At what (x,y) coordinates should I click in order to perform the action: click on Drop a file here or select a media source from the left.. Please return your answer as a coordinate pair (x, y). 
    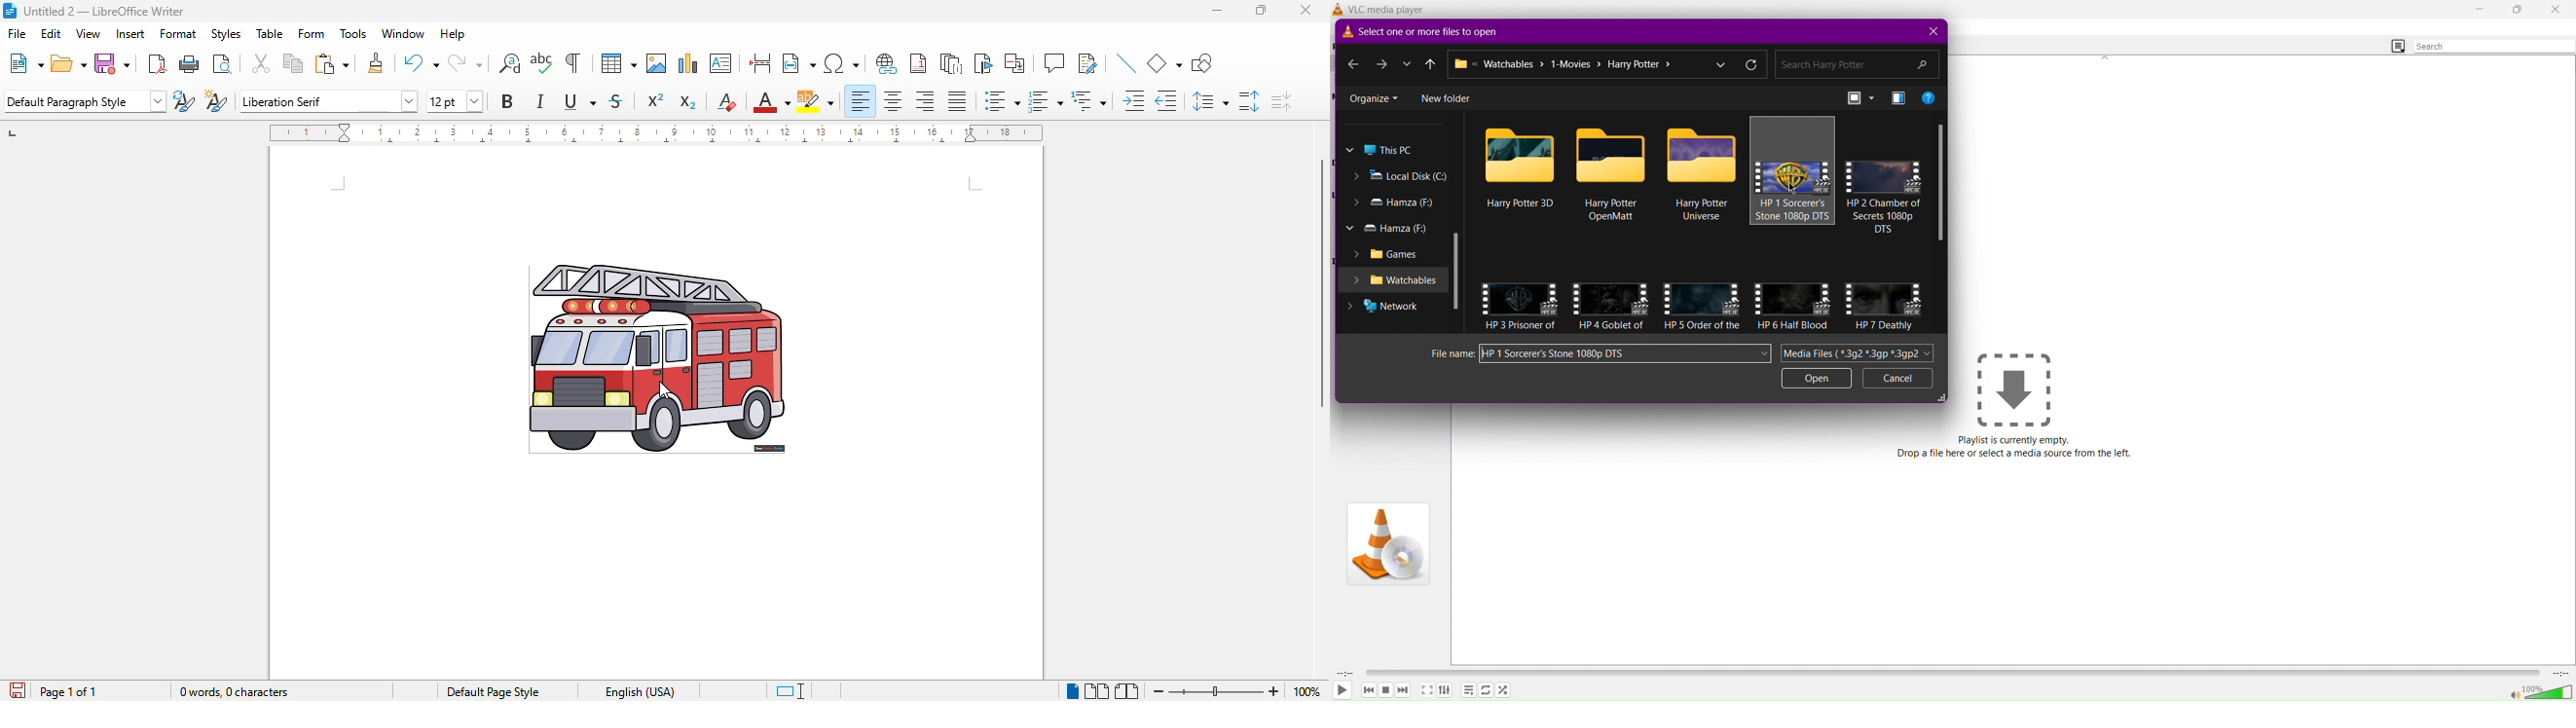
    Looking at the image, I should click on (2015, 454).